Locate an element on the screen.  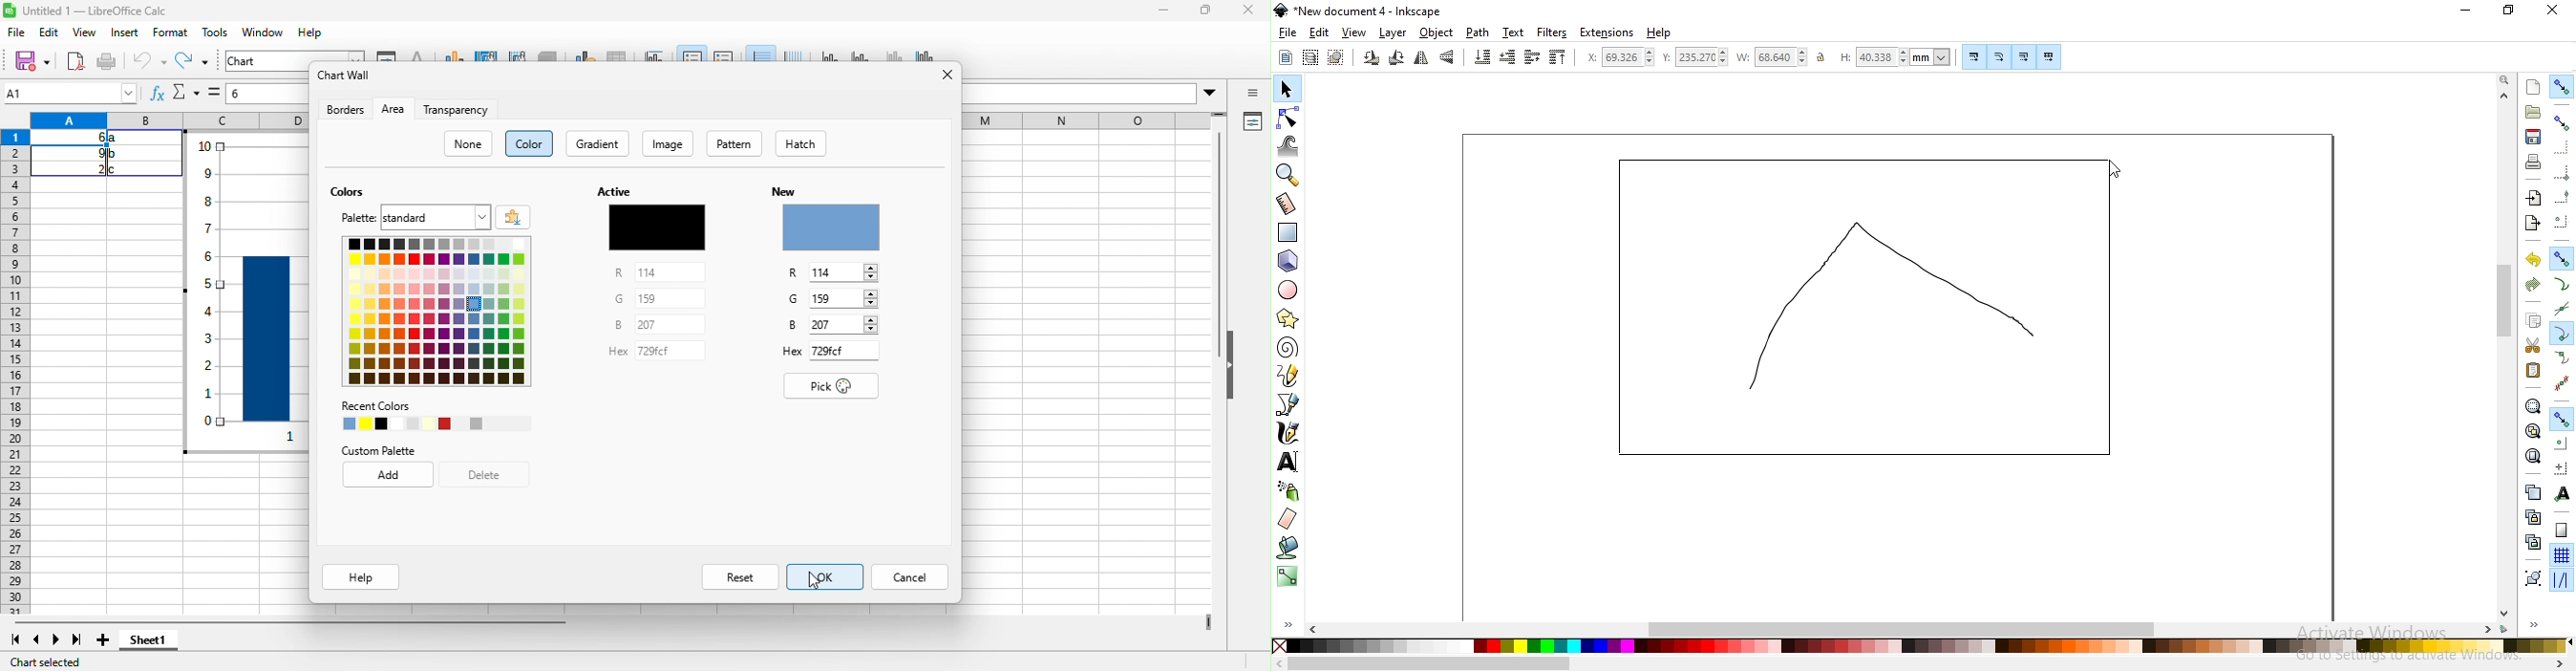
move patterns along with objects is located at coordinates (2050, 56).